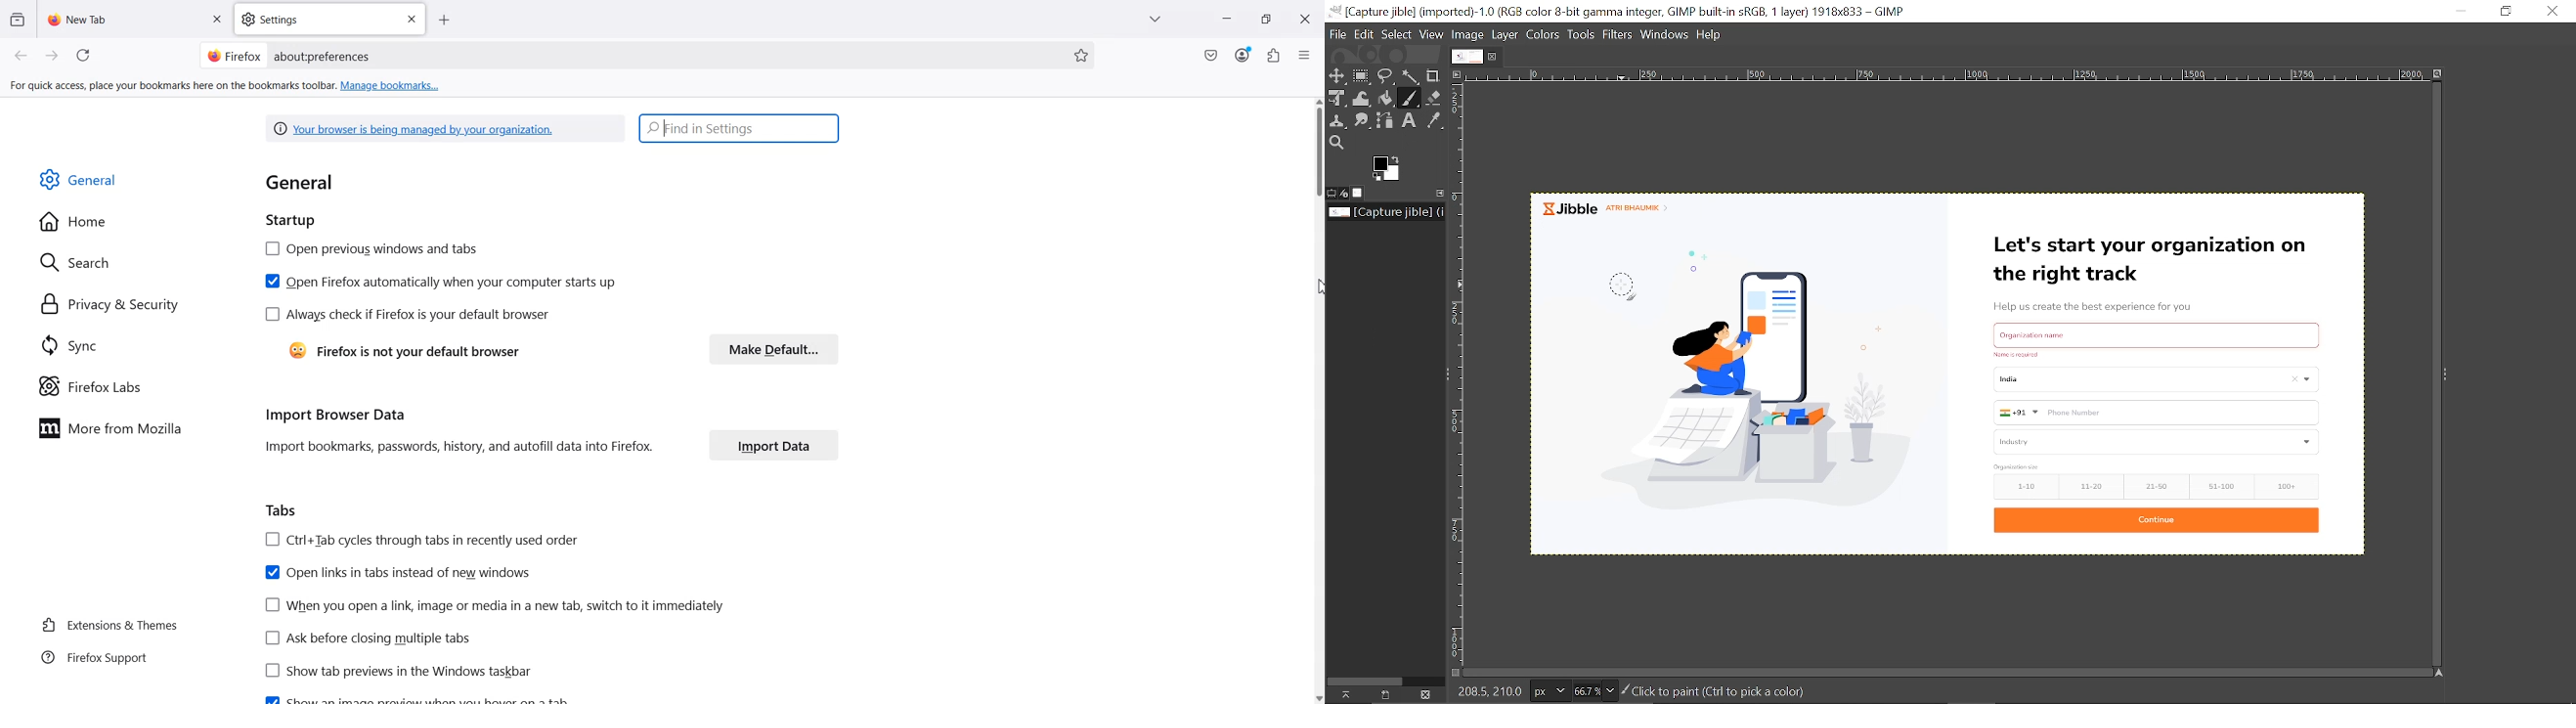  Describe the element at coordinates (1226, 20) in the screenshot. I see `Minimize` at that location.